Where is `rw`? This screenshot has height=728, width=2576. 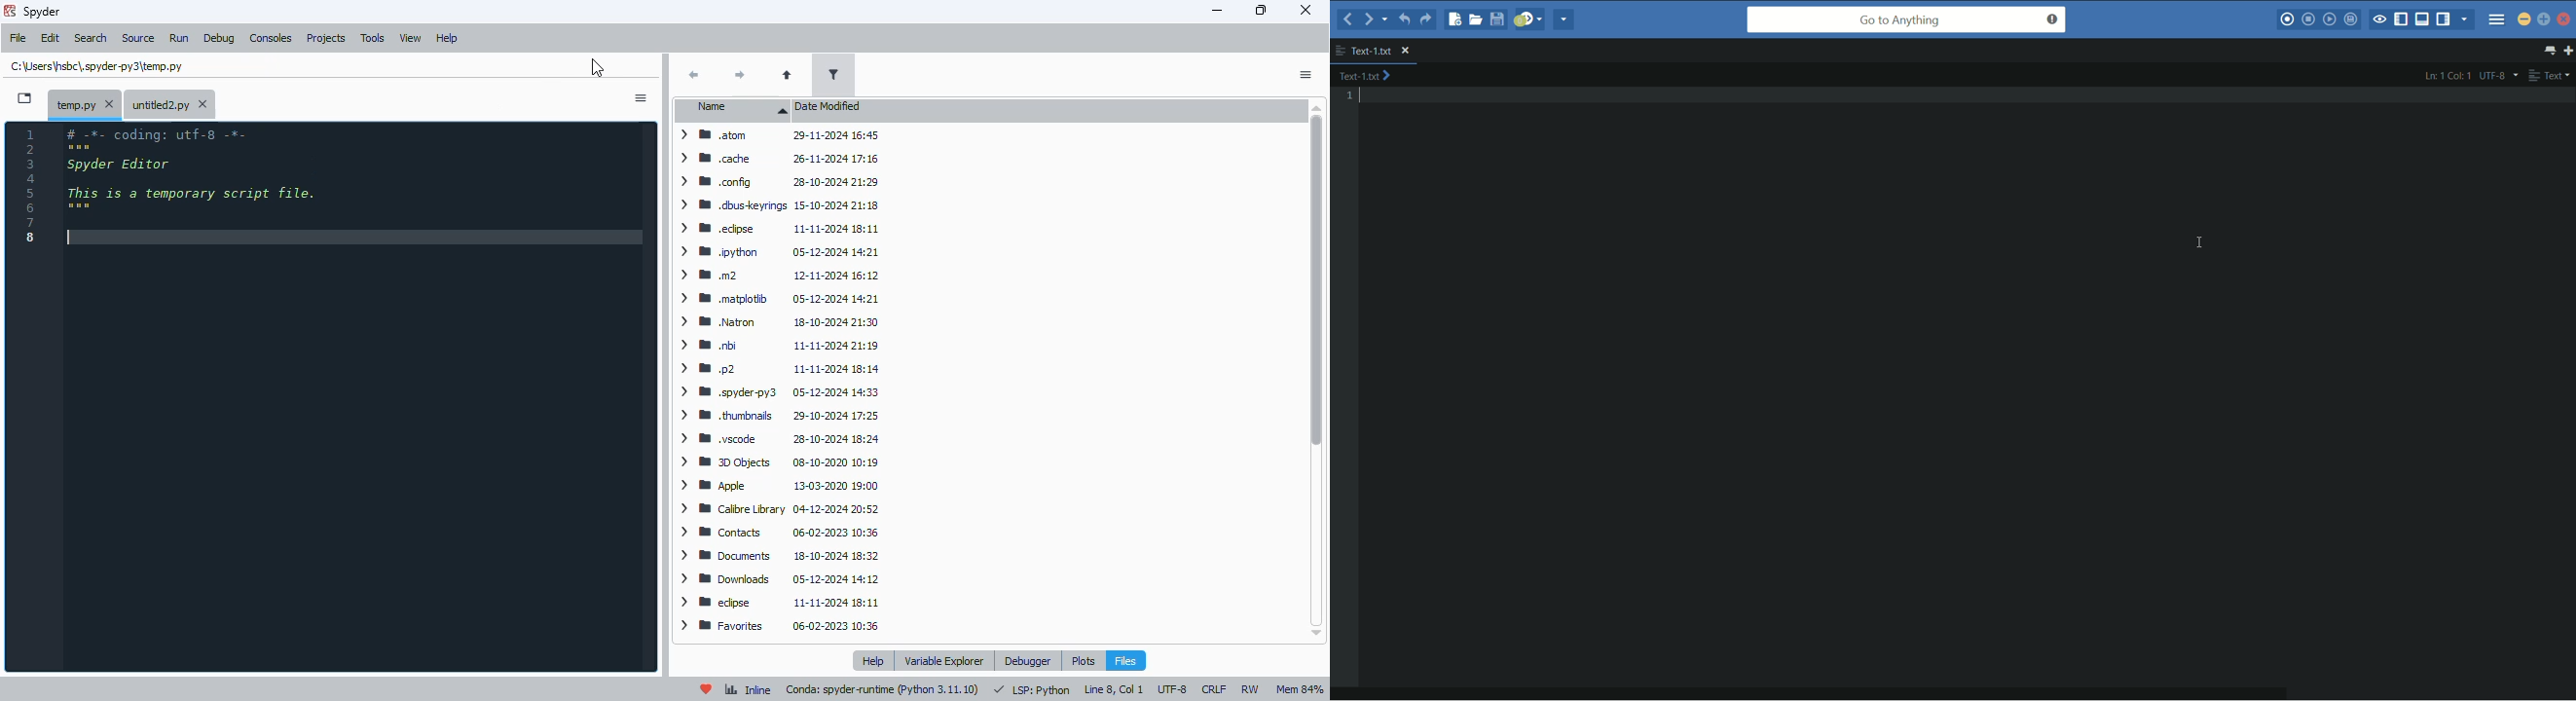 rw is located at coordinates (1251, 689).